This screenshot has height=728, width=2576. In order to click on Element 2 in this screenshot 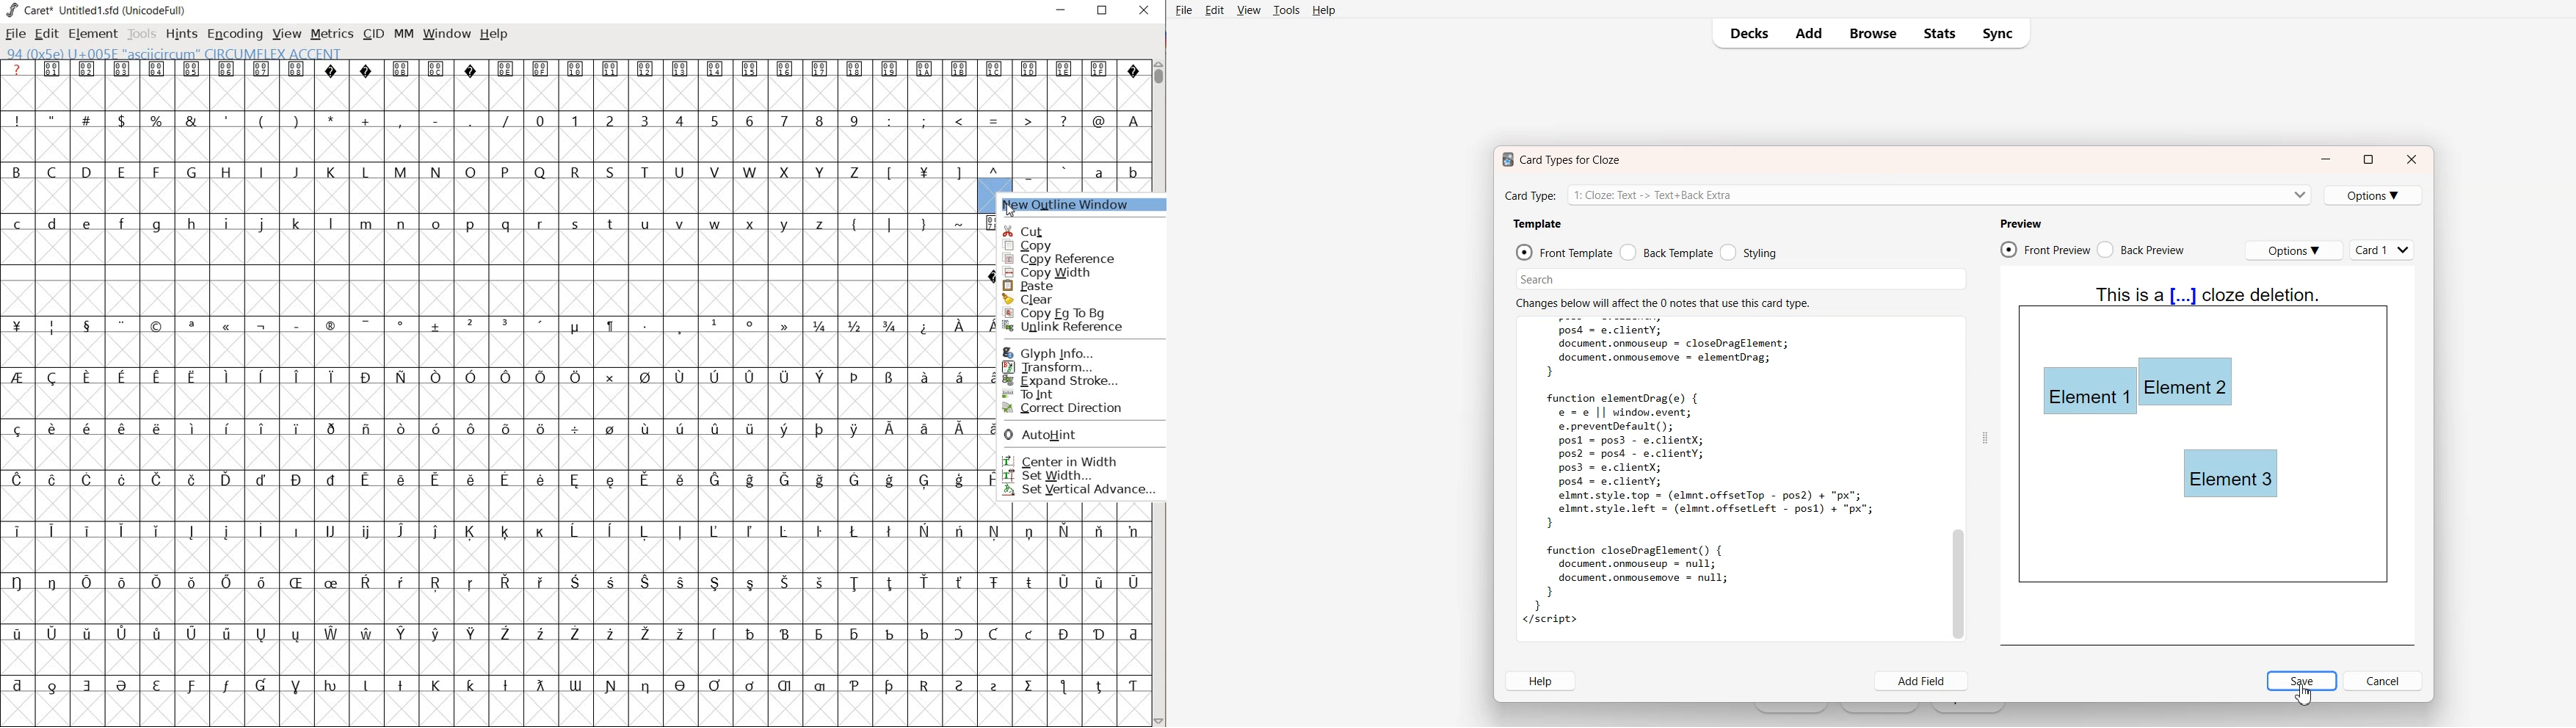, I will do `click(2185, 382)`.